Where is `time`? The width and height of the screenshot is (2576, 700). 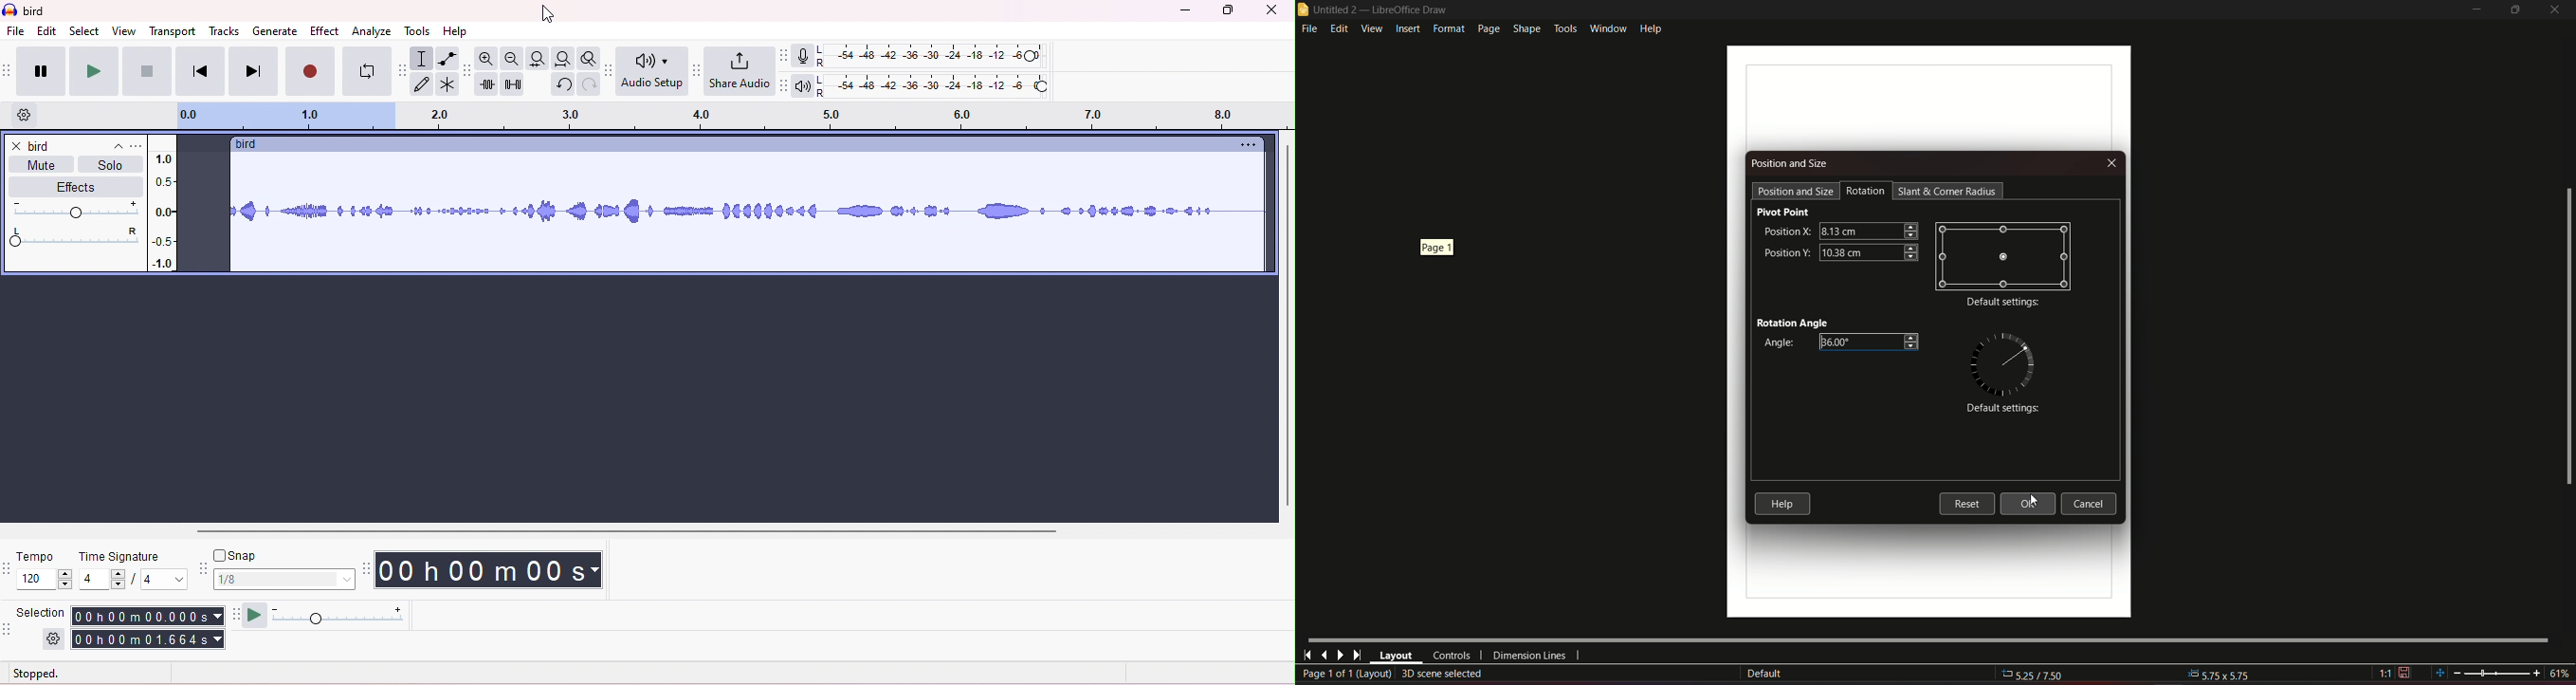 time is located at coordinates (496, 569).